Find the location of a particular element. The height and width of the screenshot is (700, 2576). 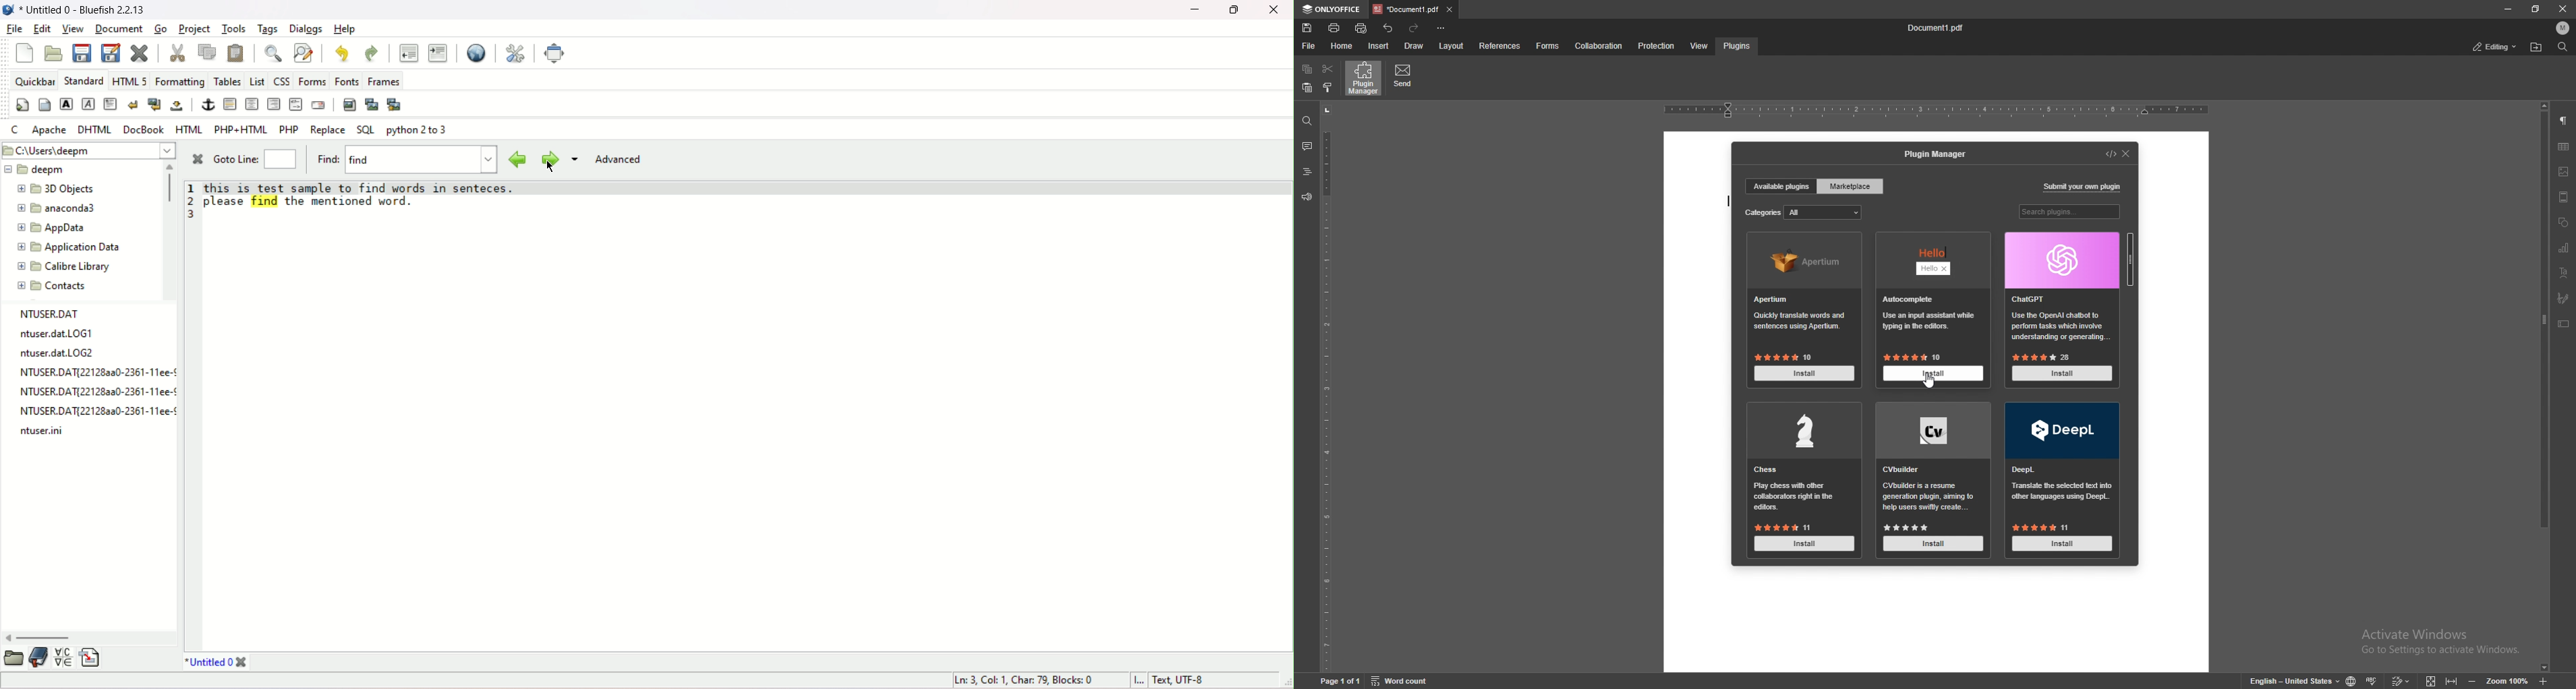

copy style is located at coordinates (1329, 87).